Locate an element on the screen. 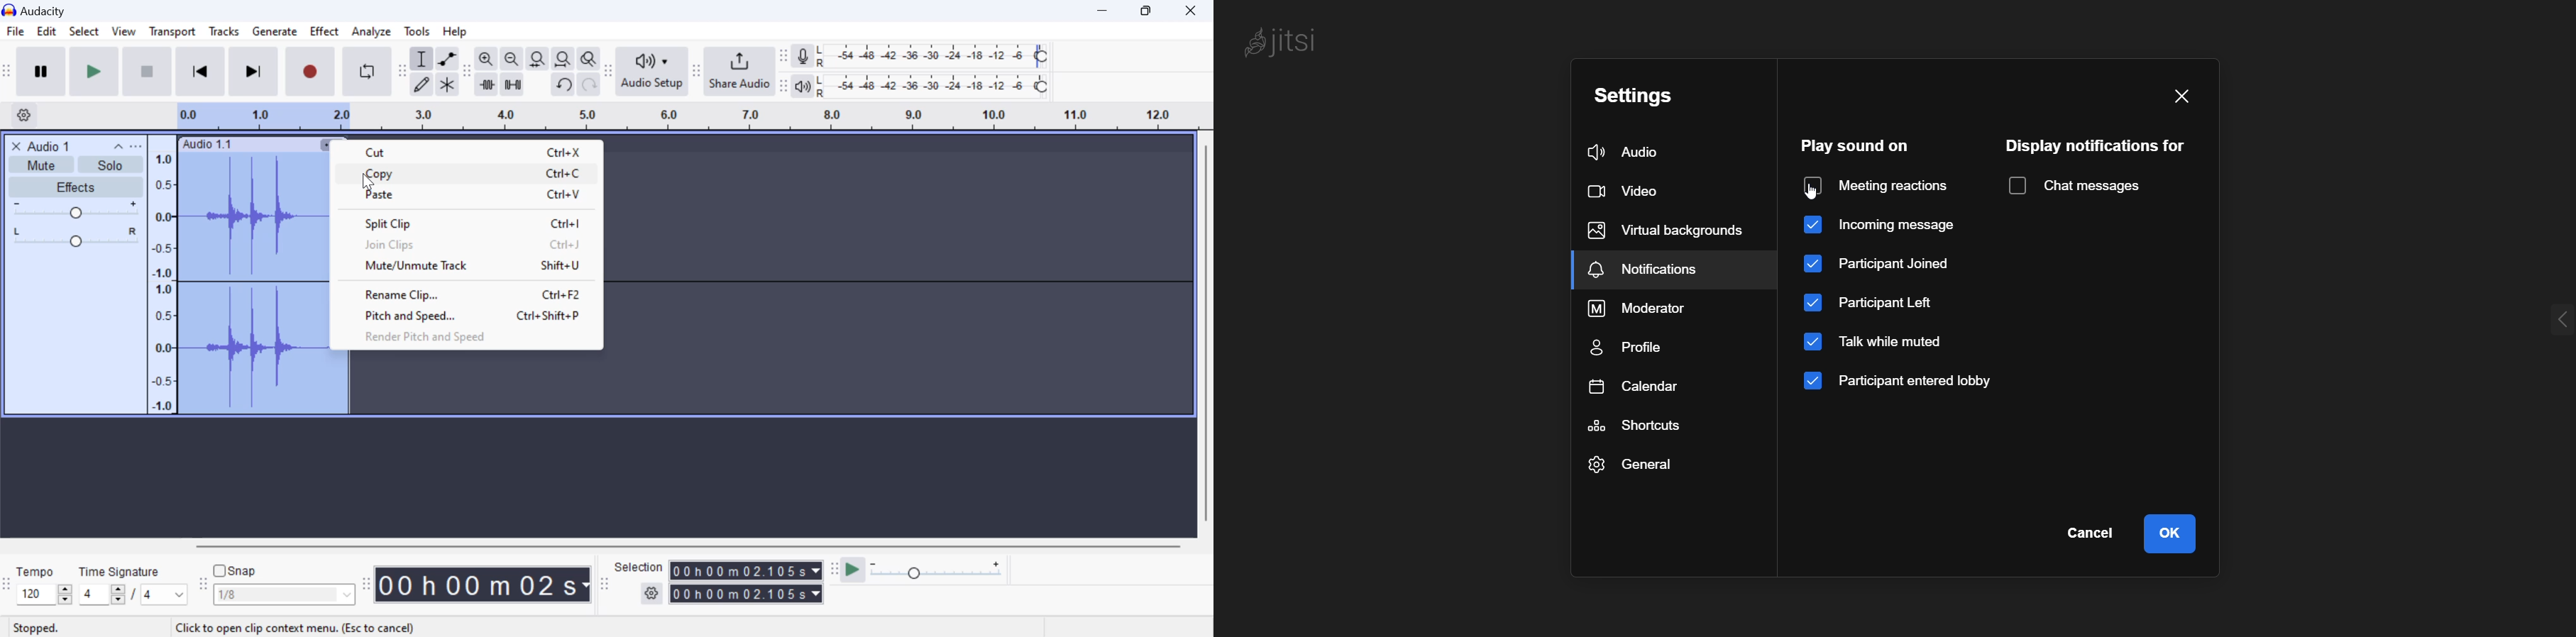  redo is located at coordinates (589, 85).